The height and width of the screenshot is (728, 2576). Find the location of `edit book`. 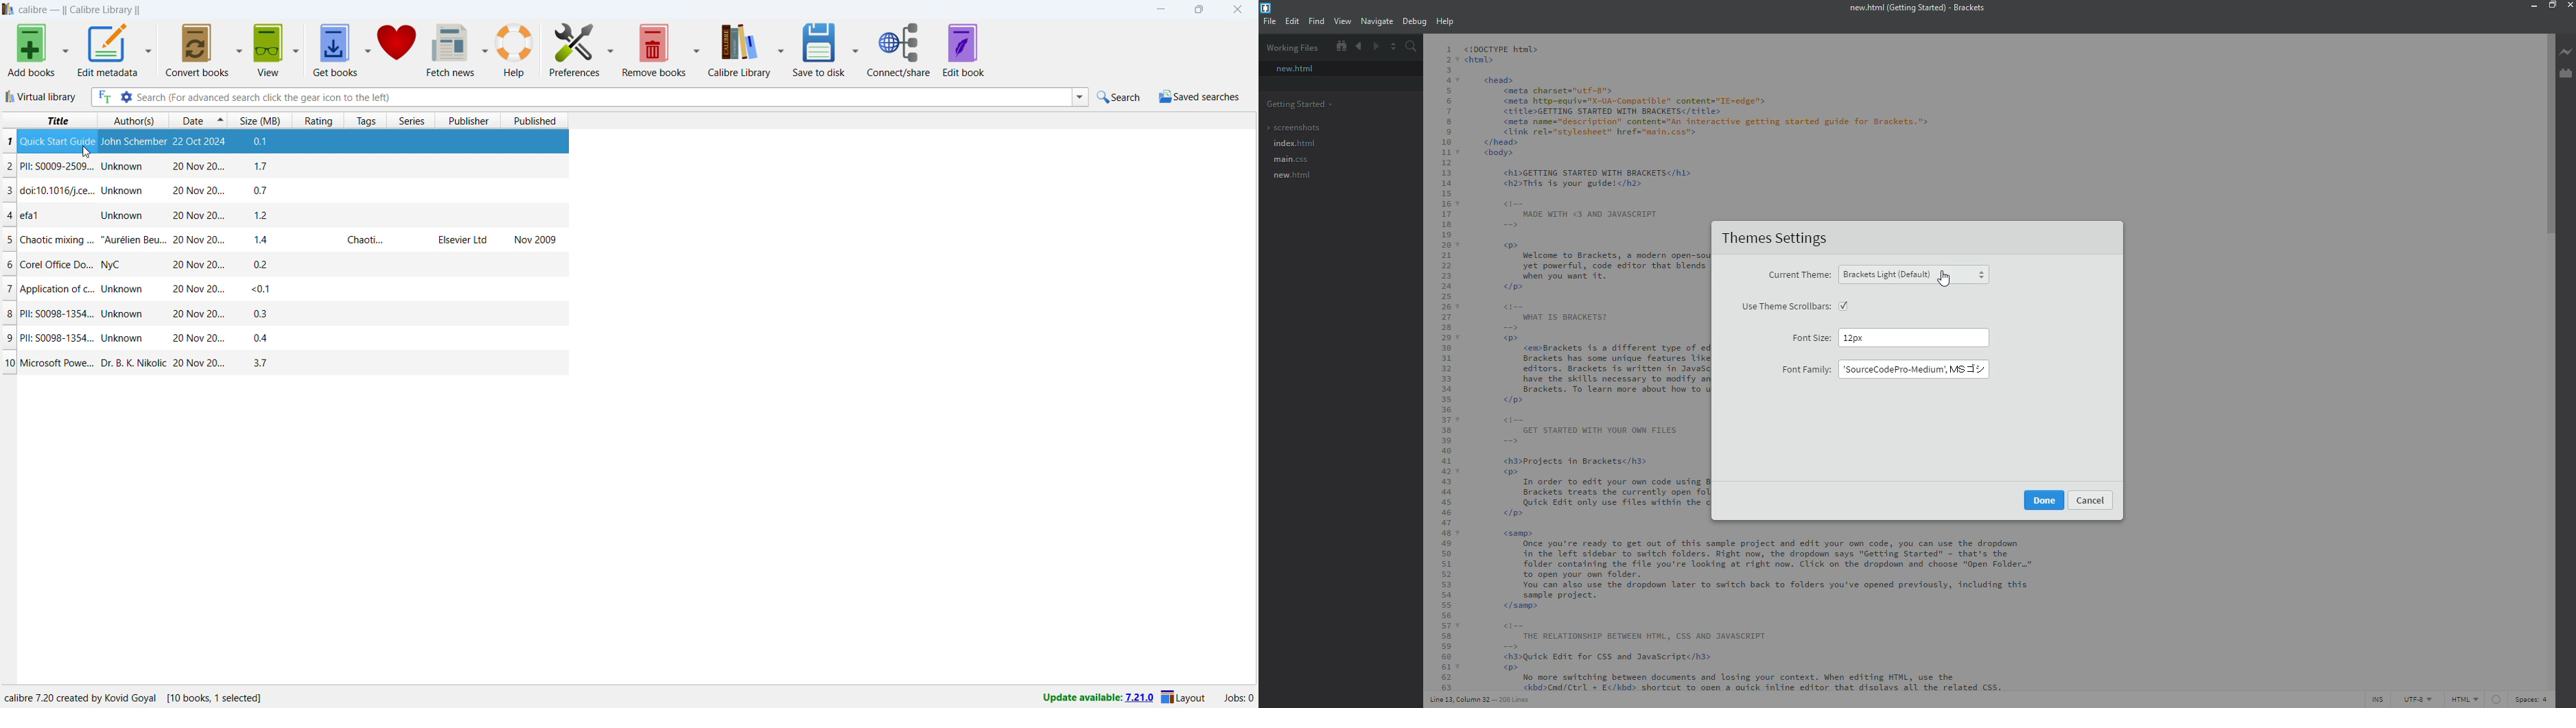

edit book is located at coordinates (964, 49).